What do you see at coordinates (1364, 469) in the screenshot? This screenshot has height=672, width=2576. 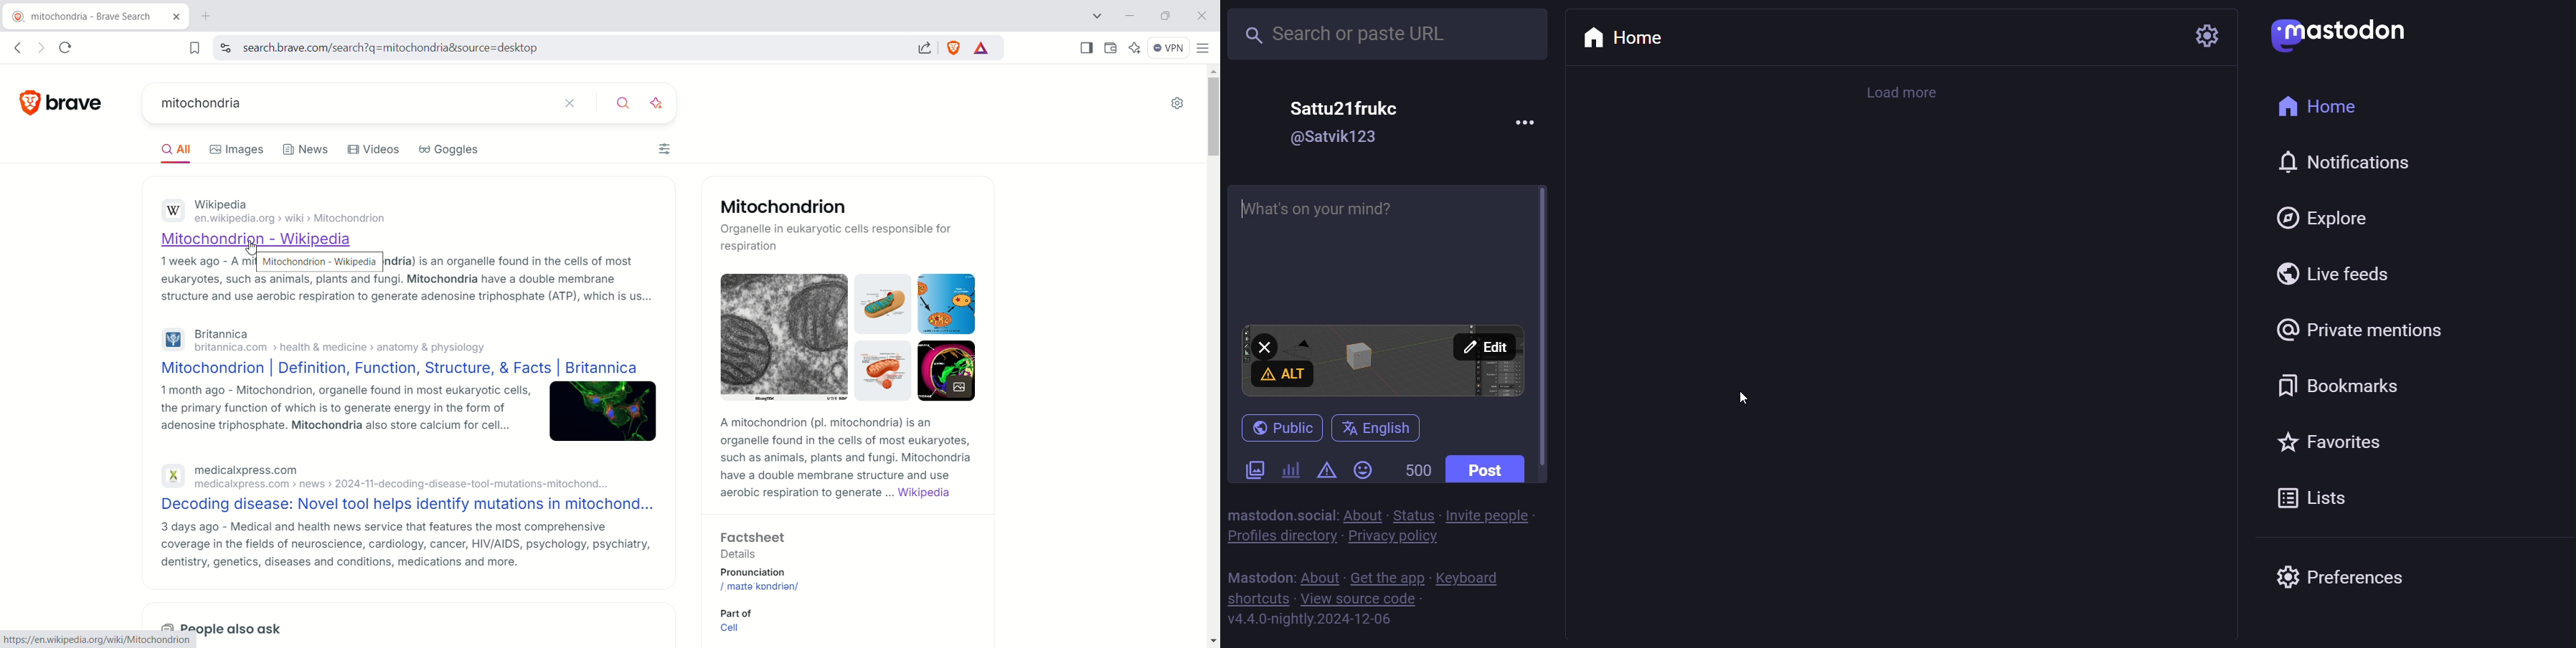 I see `emoji` at bounding box center [1364, 469].